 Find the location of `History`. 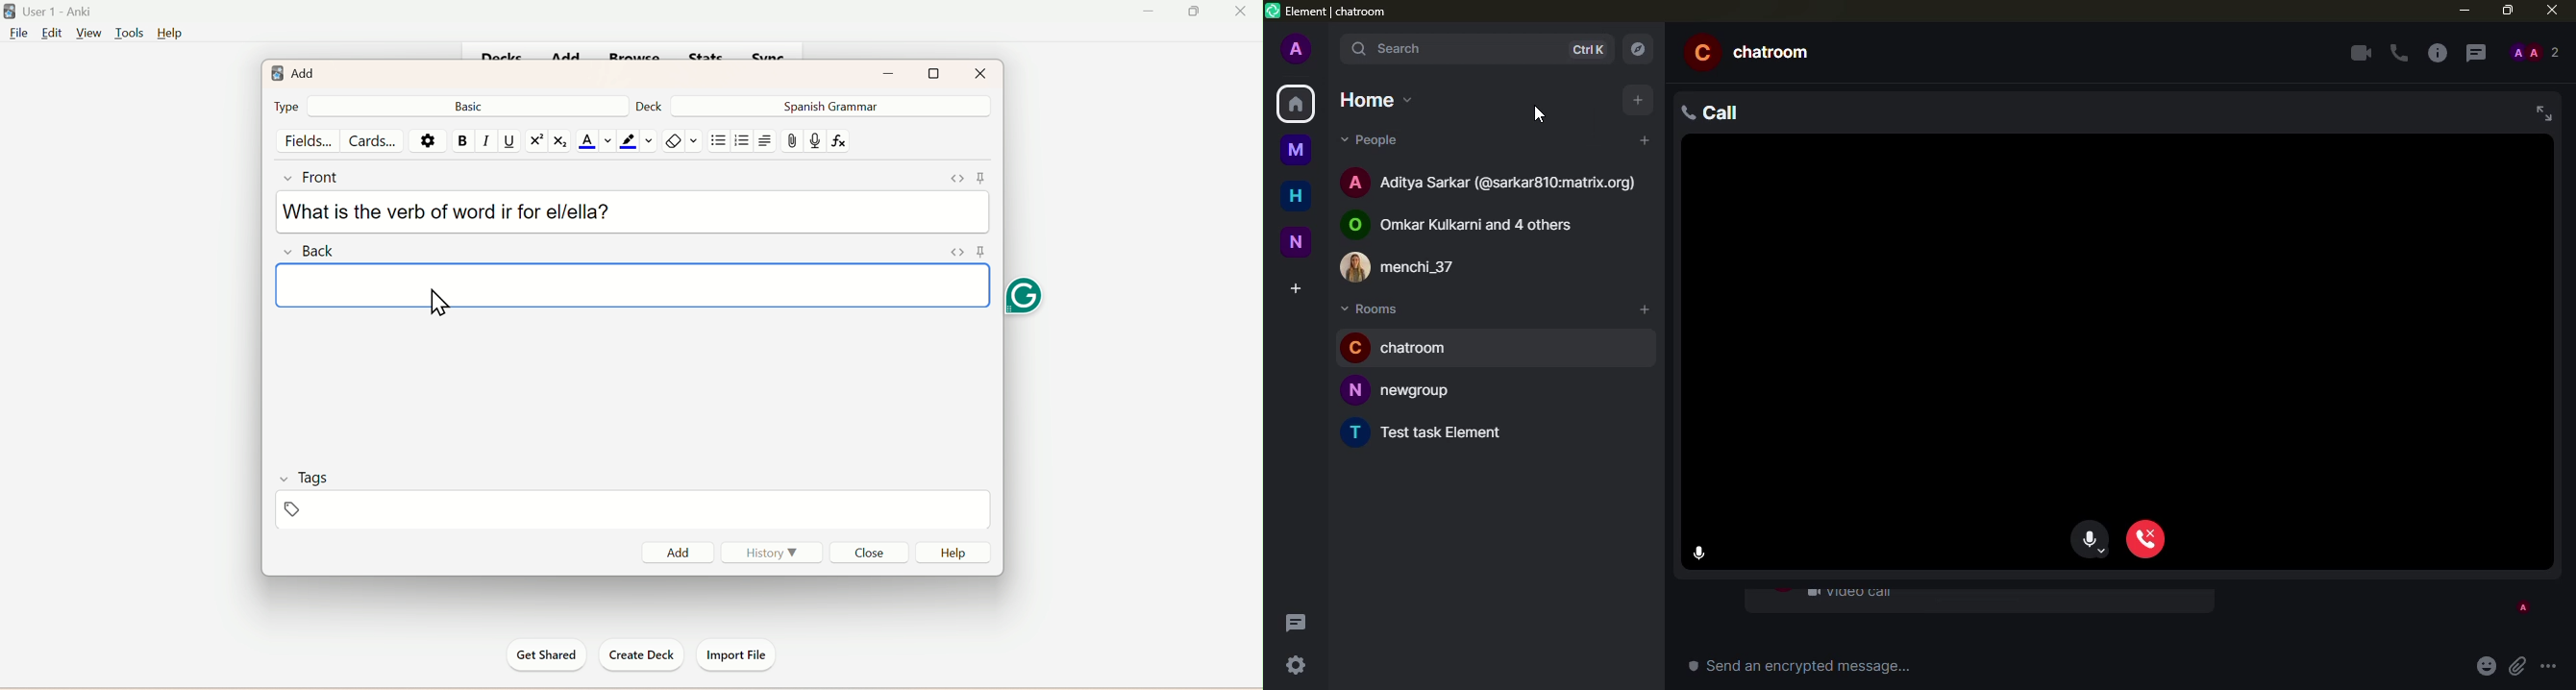

History is located at coordinates (773, 556).